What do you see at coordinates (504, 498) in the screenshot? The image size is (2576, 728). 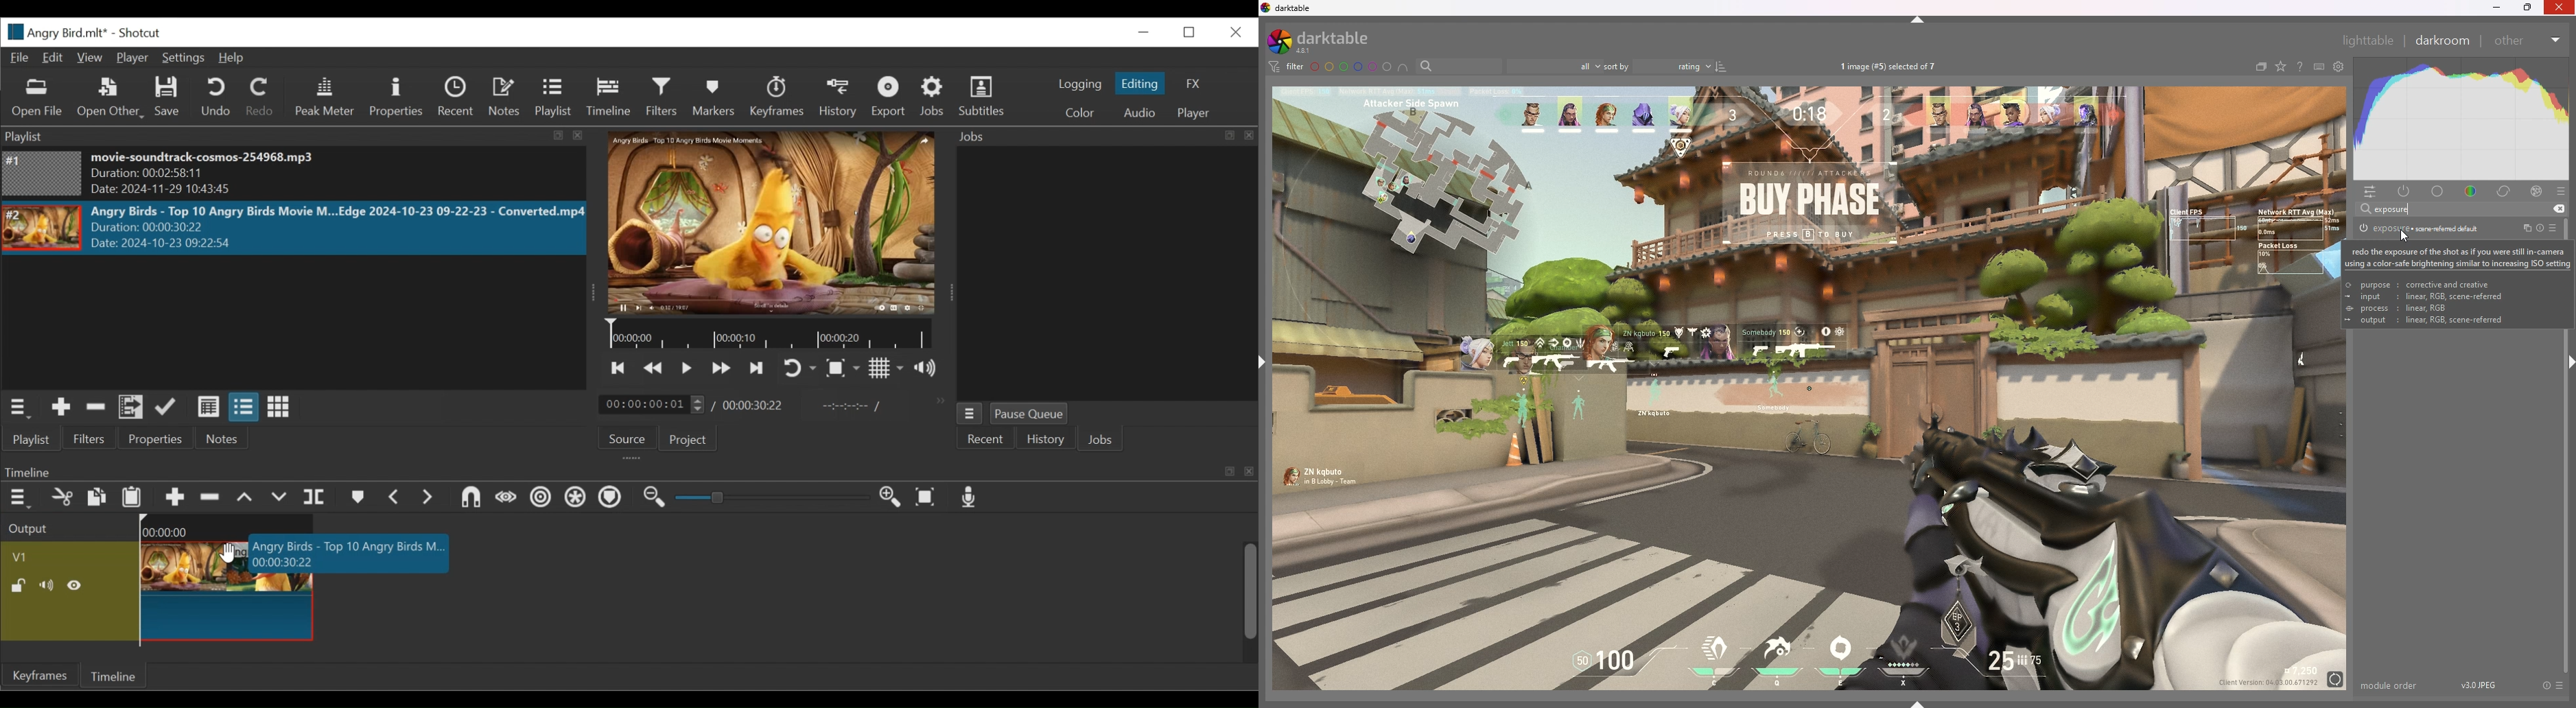 I see `Scrub while dragging` at bounding box center [504, 498].